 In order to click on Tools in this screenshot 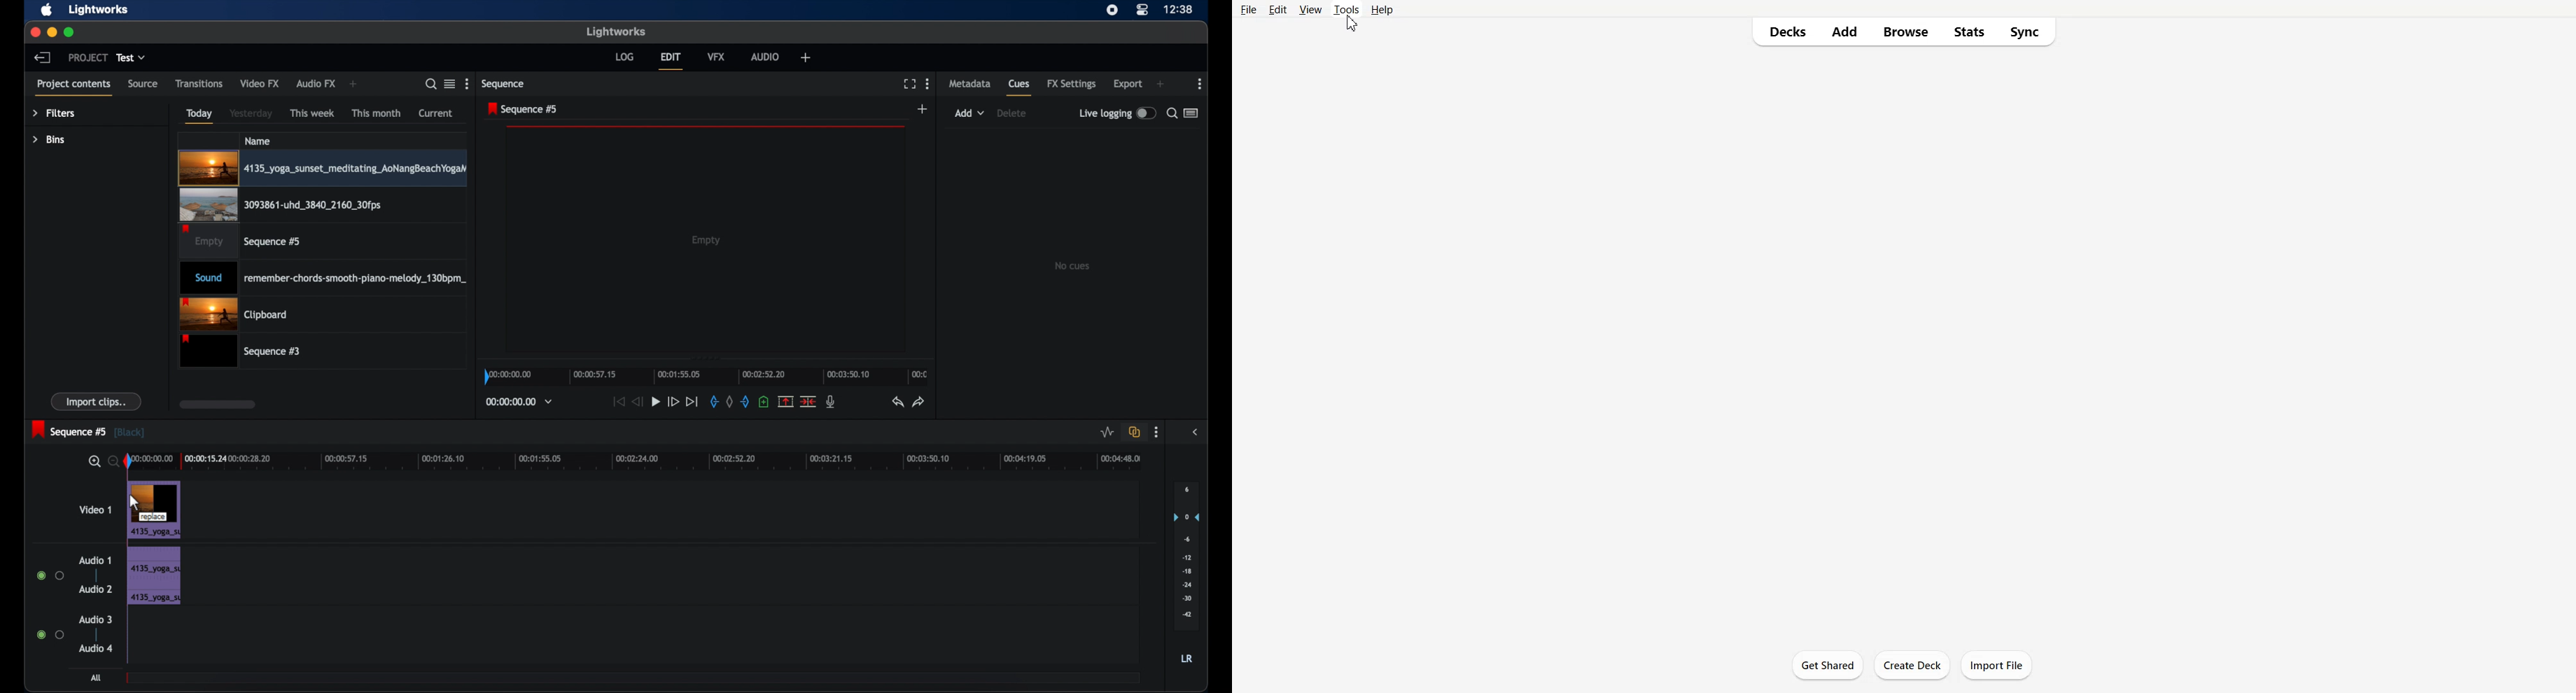, I will do `click(1346, 10)`.